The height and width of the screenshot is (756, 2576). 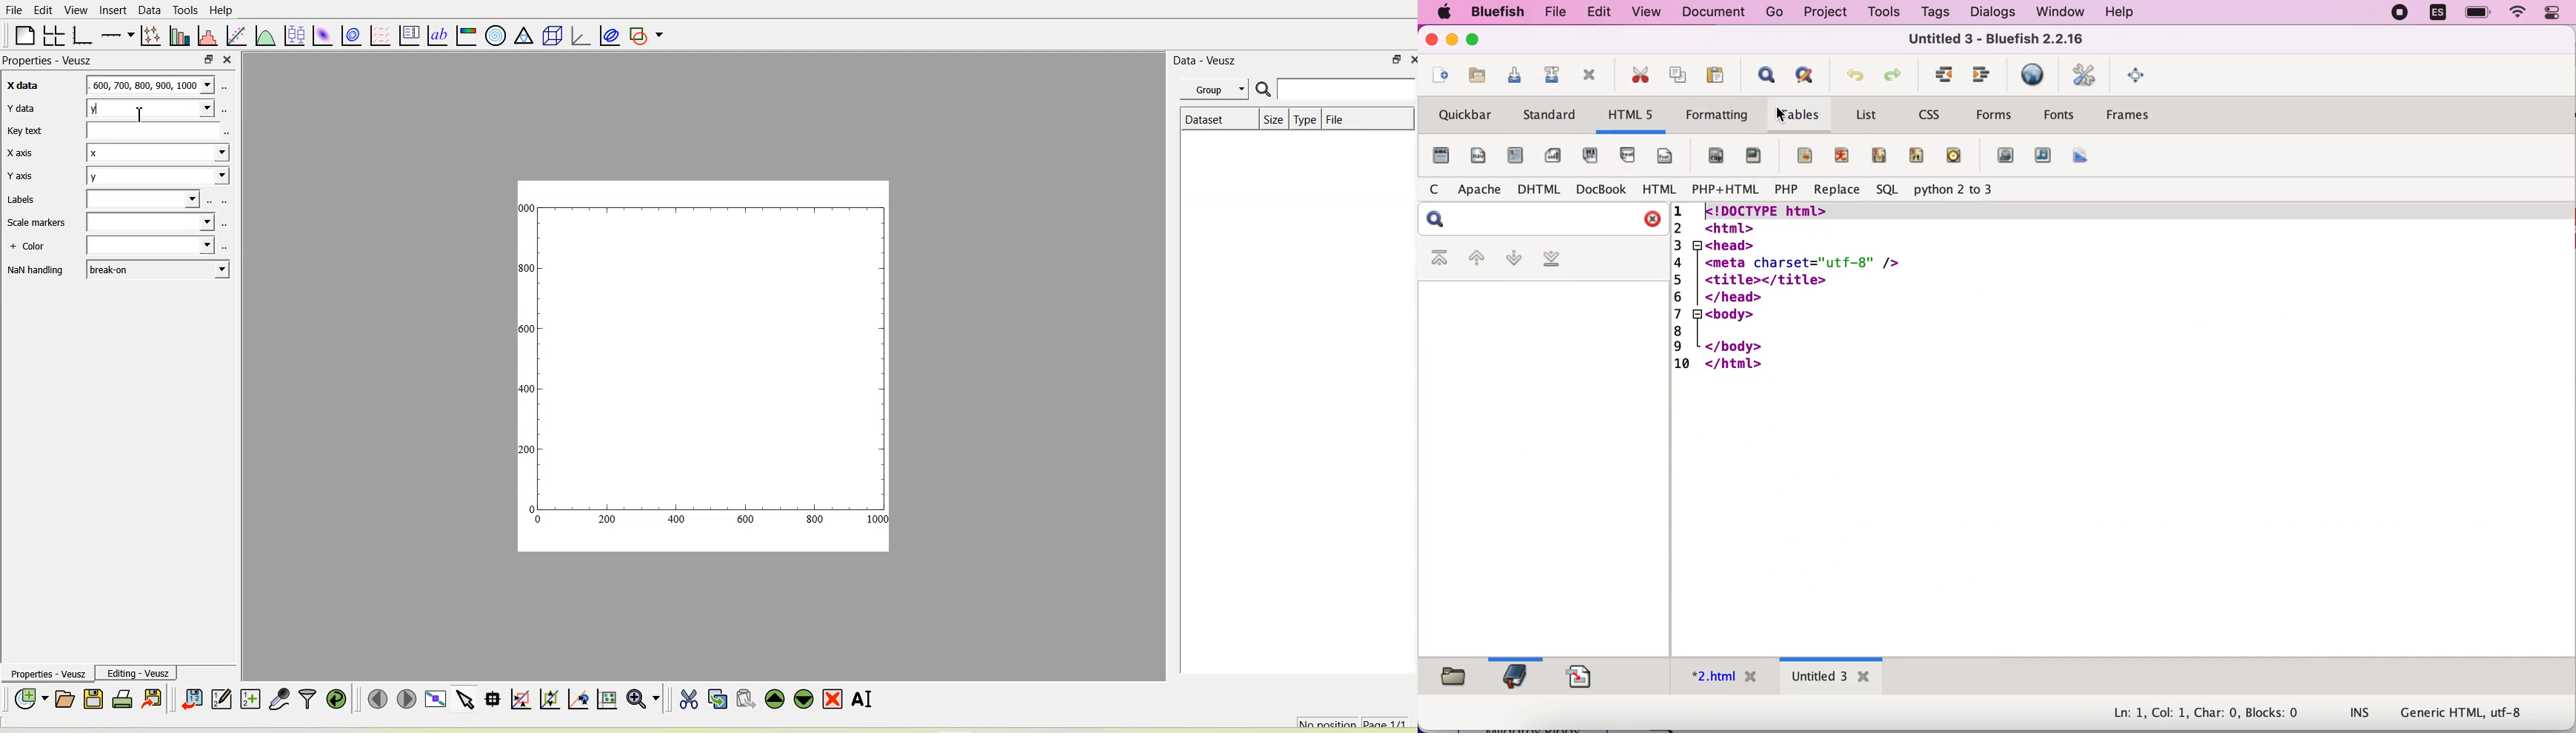 What do you see at coordinates (1476, 156) in the screenshot?
I see `nav` at bounding box center [1476, 156].